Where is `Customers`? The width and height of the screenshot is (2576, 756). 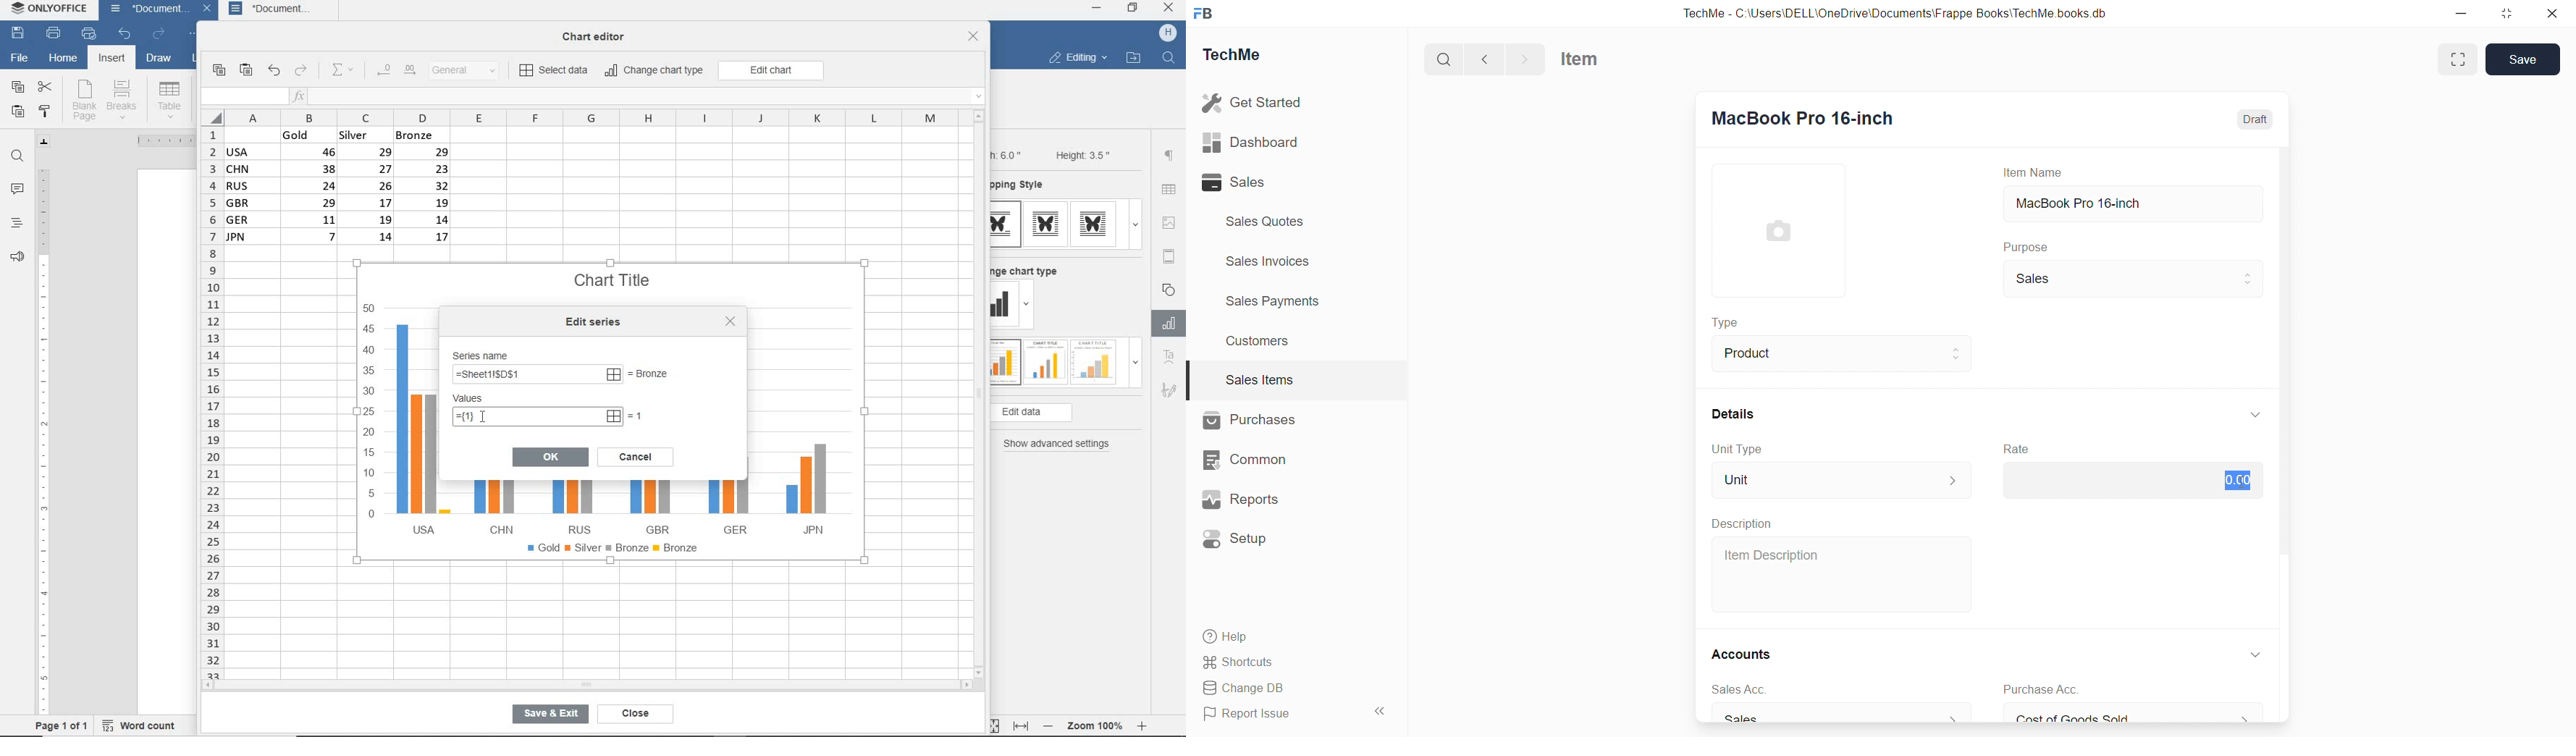 Customers is located at coordinates (1259, 342).